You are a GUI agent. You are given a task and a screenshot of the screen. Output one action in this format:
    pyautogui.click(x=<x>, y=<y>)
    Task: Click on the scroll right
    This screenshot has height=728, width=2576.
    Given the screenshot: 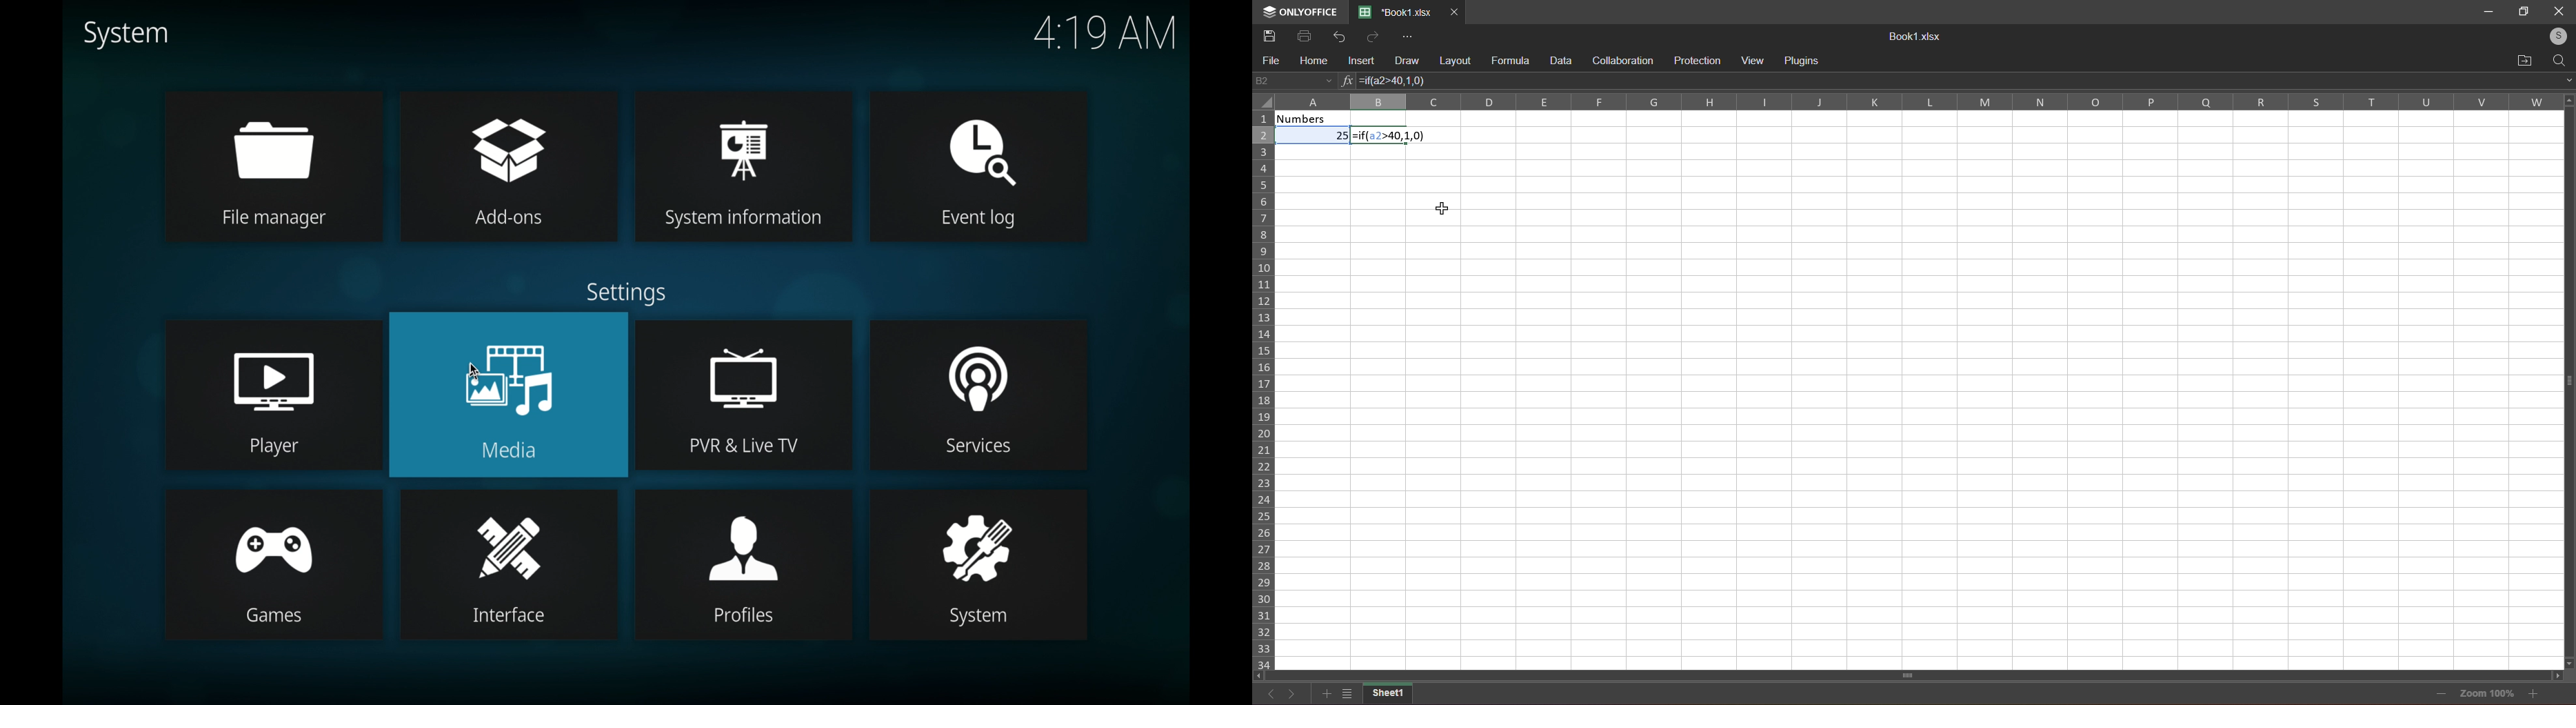 What is the action you would take?
    pyautogui.click(x=2554, y=676)
    